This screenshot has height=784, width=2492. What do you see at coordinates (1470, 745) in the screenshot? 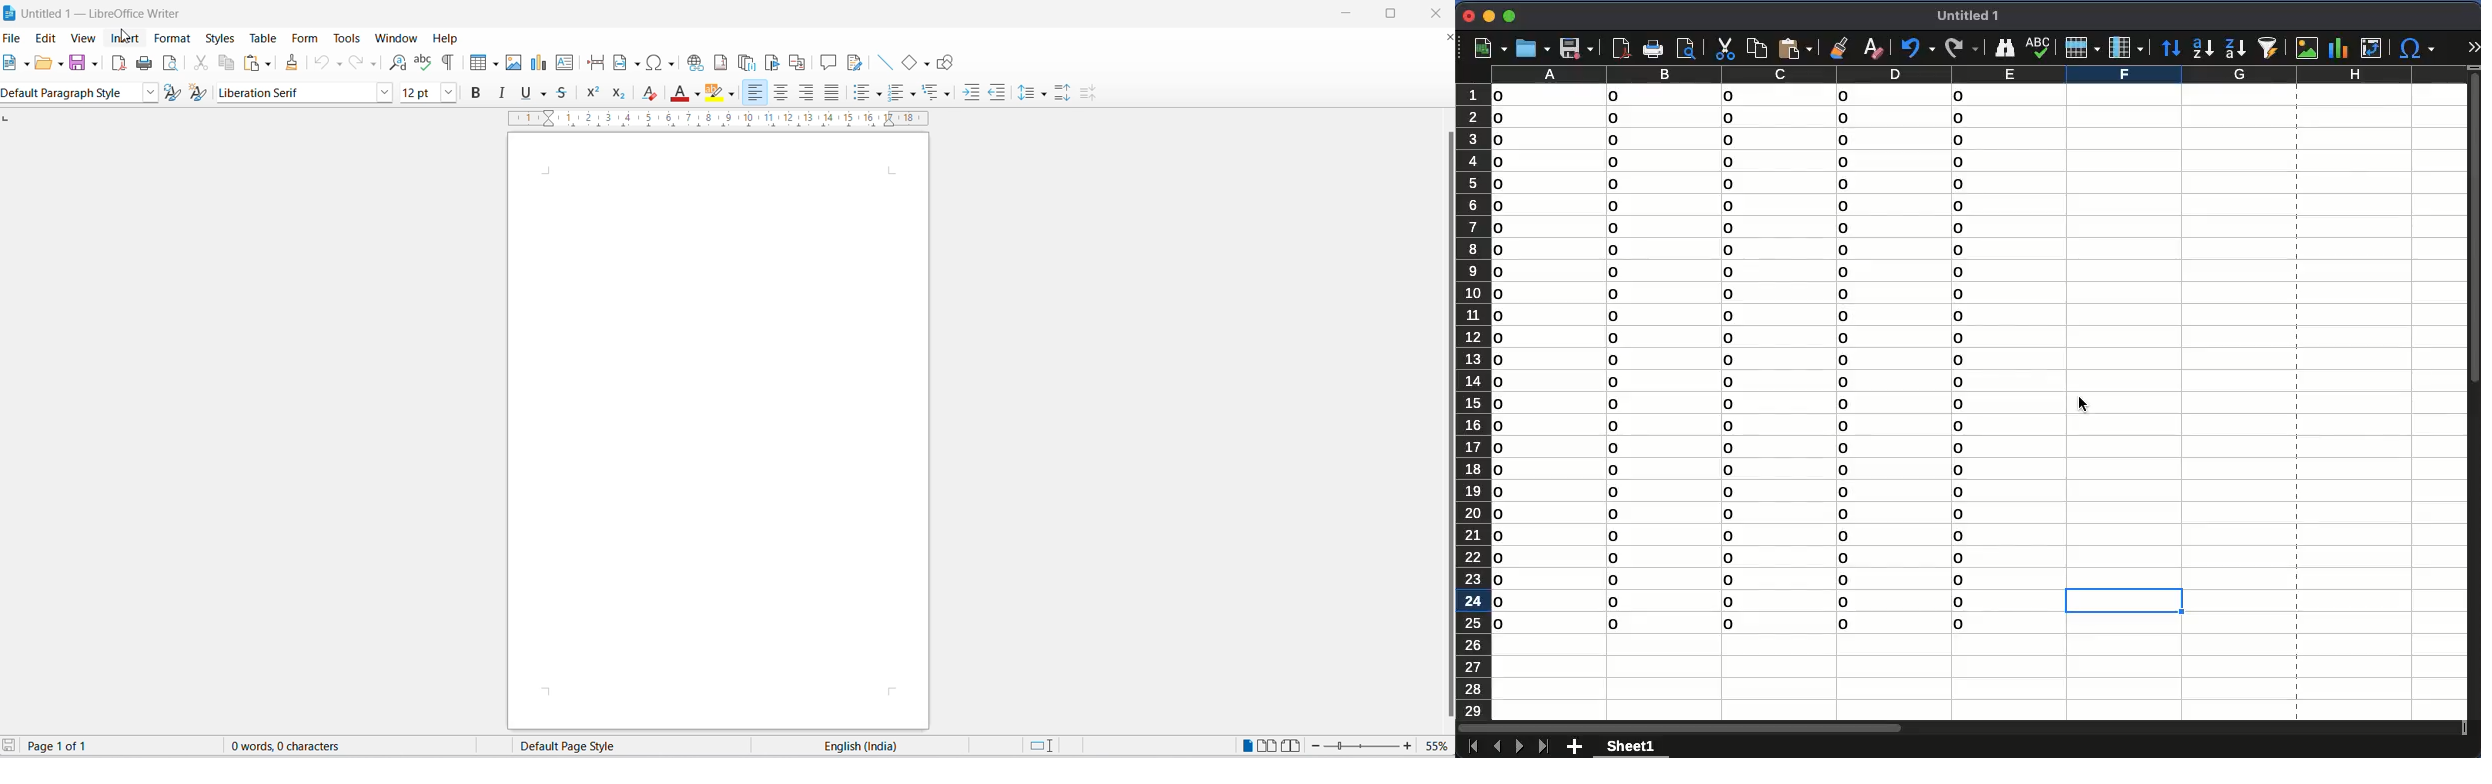
I see `first sheet` at bounding box center [1470, 745].